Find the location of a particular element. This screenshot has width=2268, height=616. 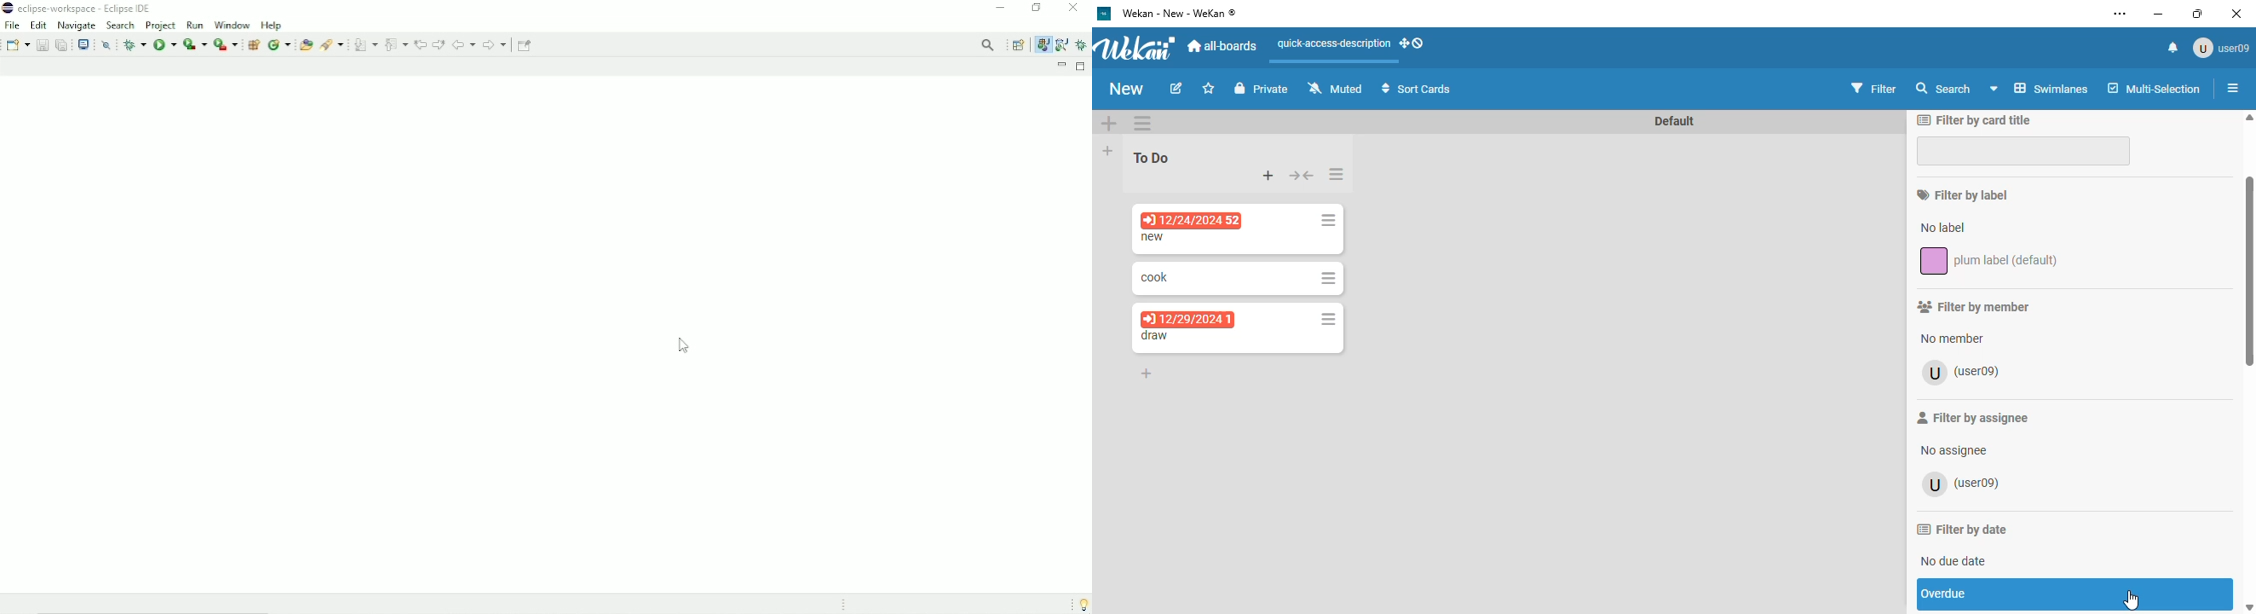

New java package is located at coordinates (255, 44).